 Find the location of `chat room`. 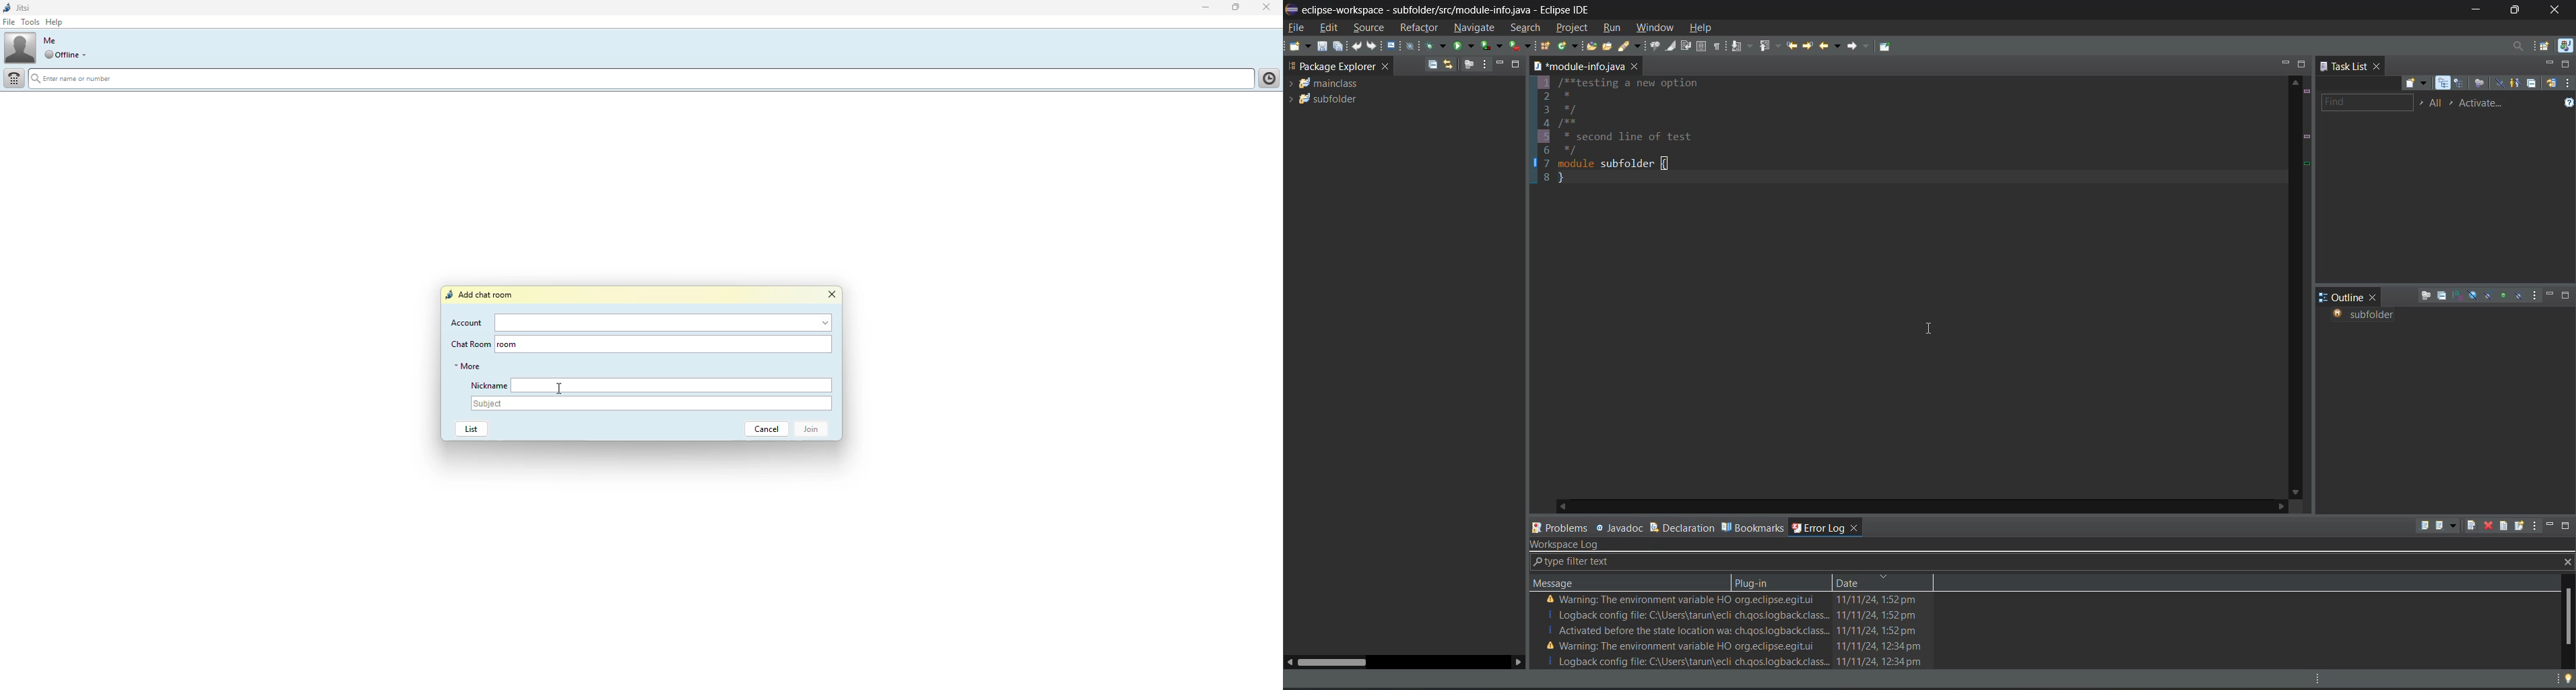

chat room is located at coordinates (469, 344).